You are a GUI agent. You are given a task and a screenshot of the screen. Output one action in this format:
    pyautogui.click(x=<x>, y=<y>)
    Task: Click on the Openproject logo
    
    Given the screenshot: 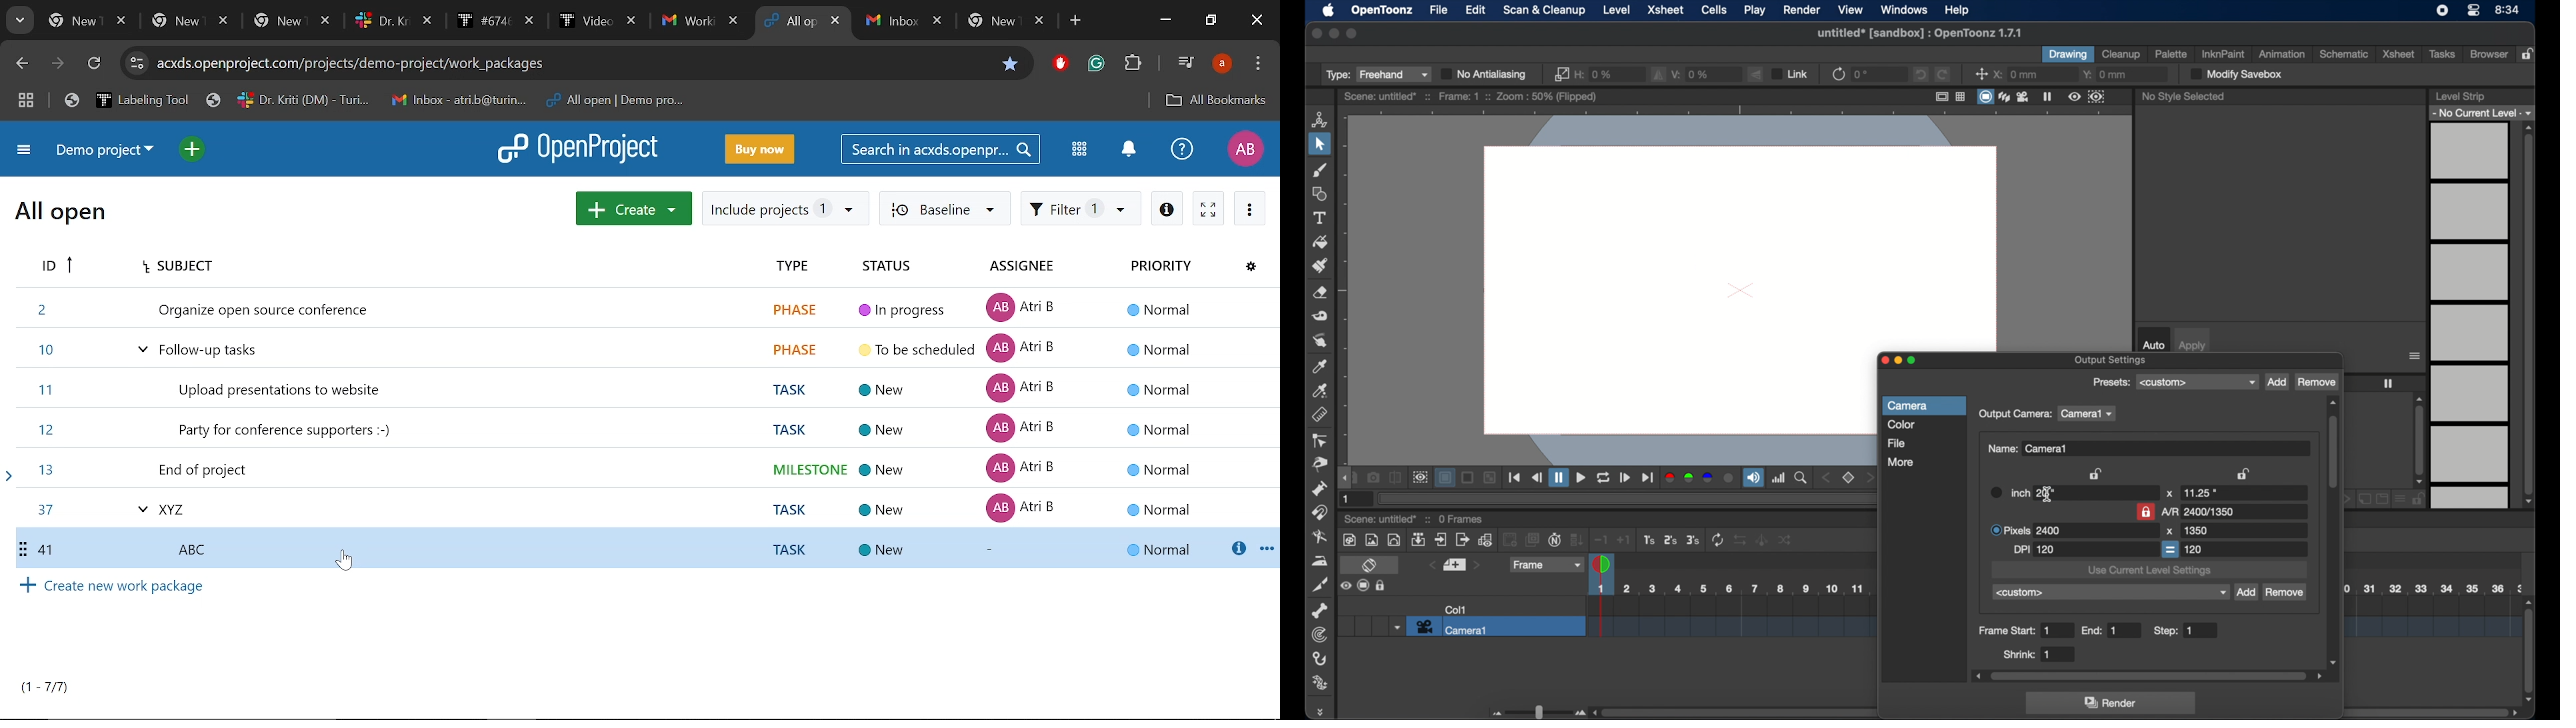 What is the action you would take?
    pyautogui.click(x=580, y=149)
    